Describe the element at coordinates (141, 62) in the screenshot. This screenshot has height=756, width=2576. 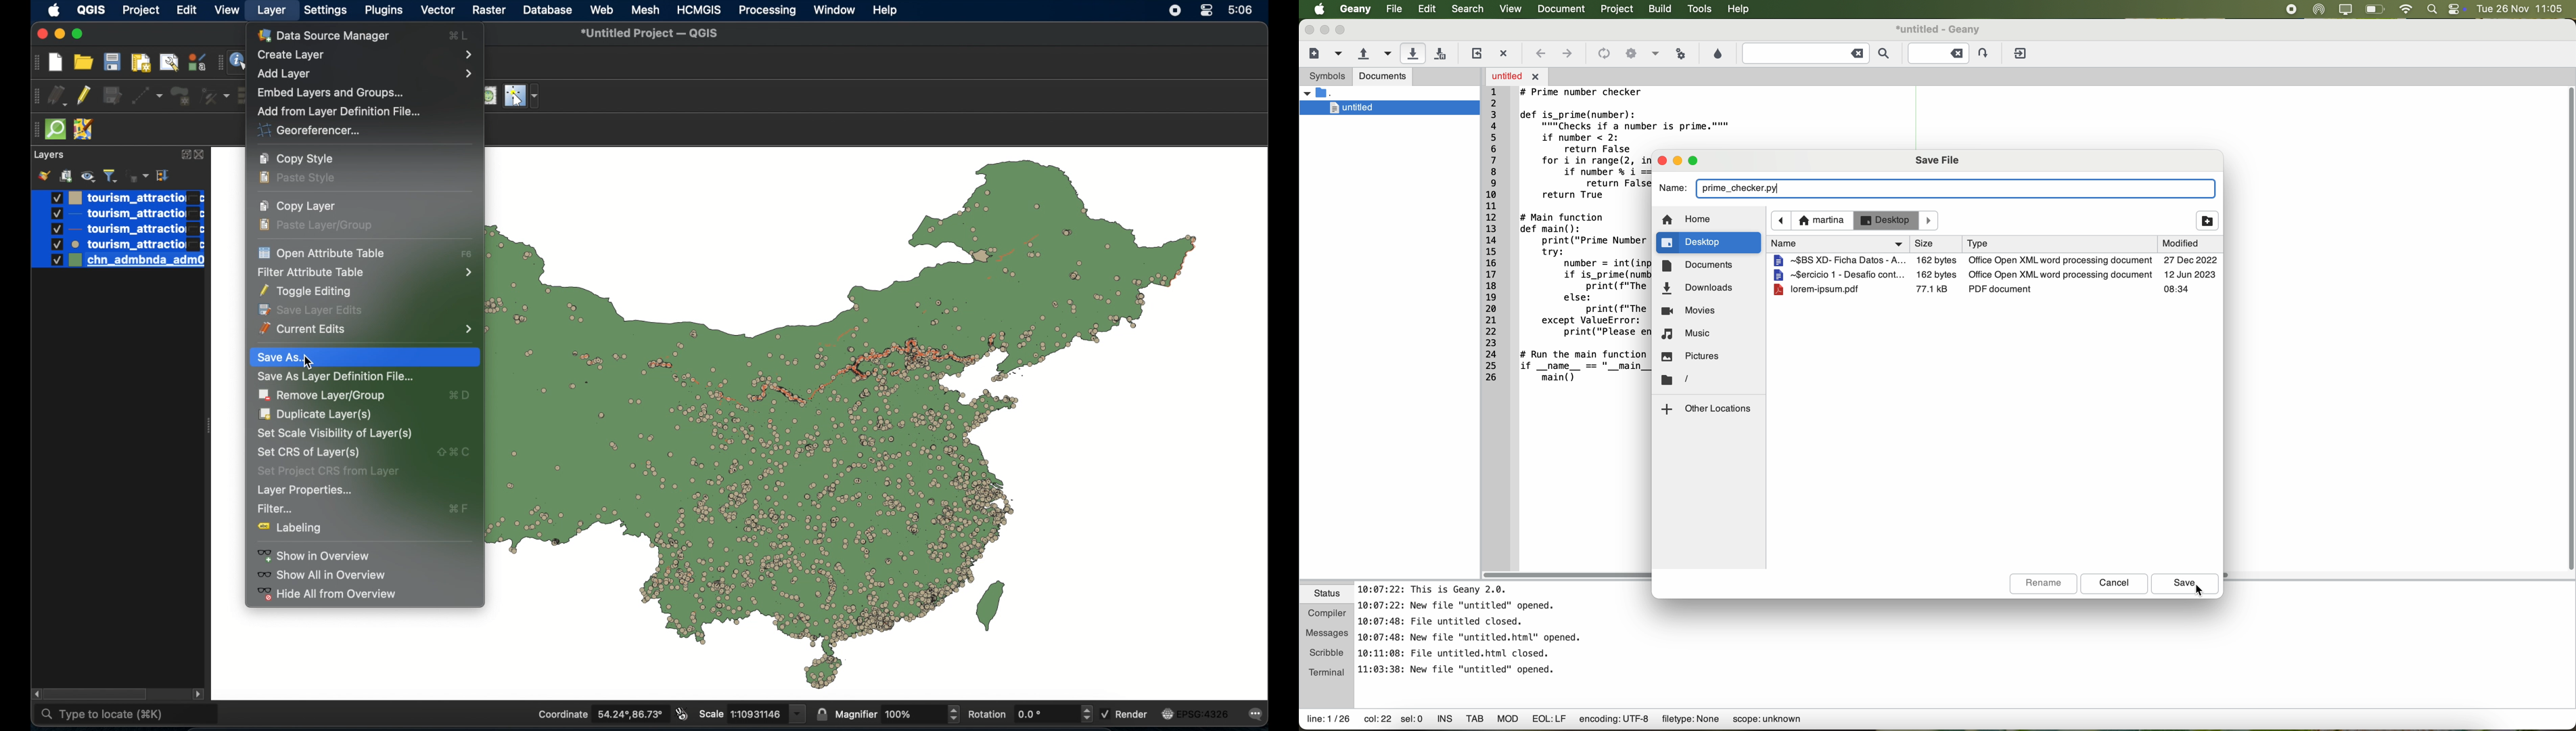
I see `print layout` at that location.